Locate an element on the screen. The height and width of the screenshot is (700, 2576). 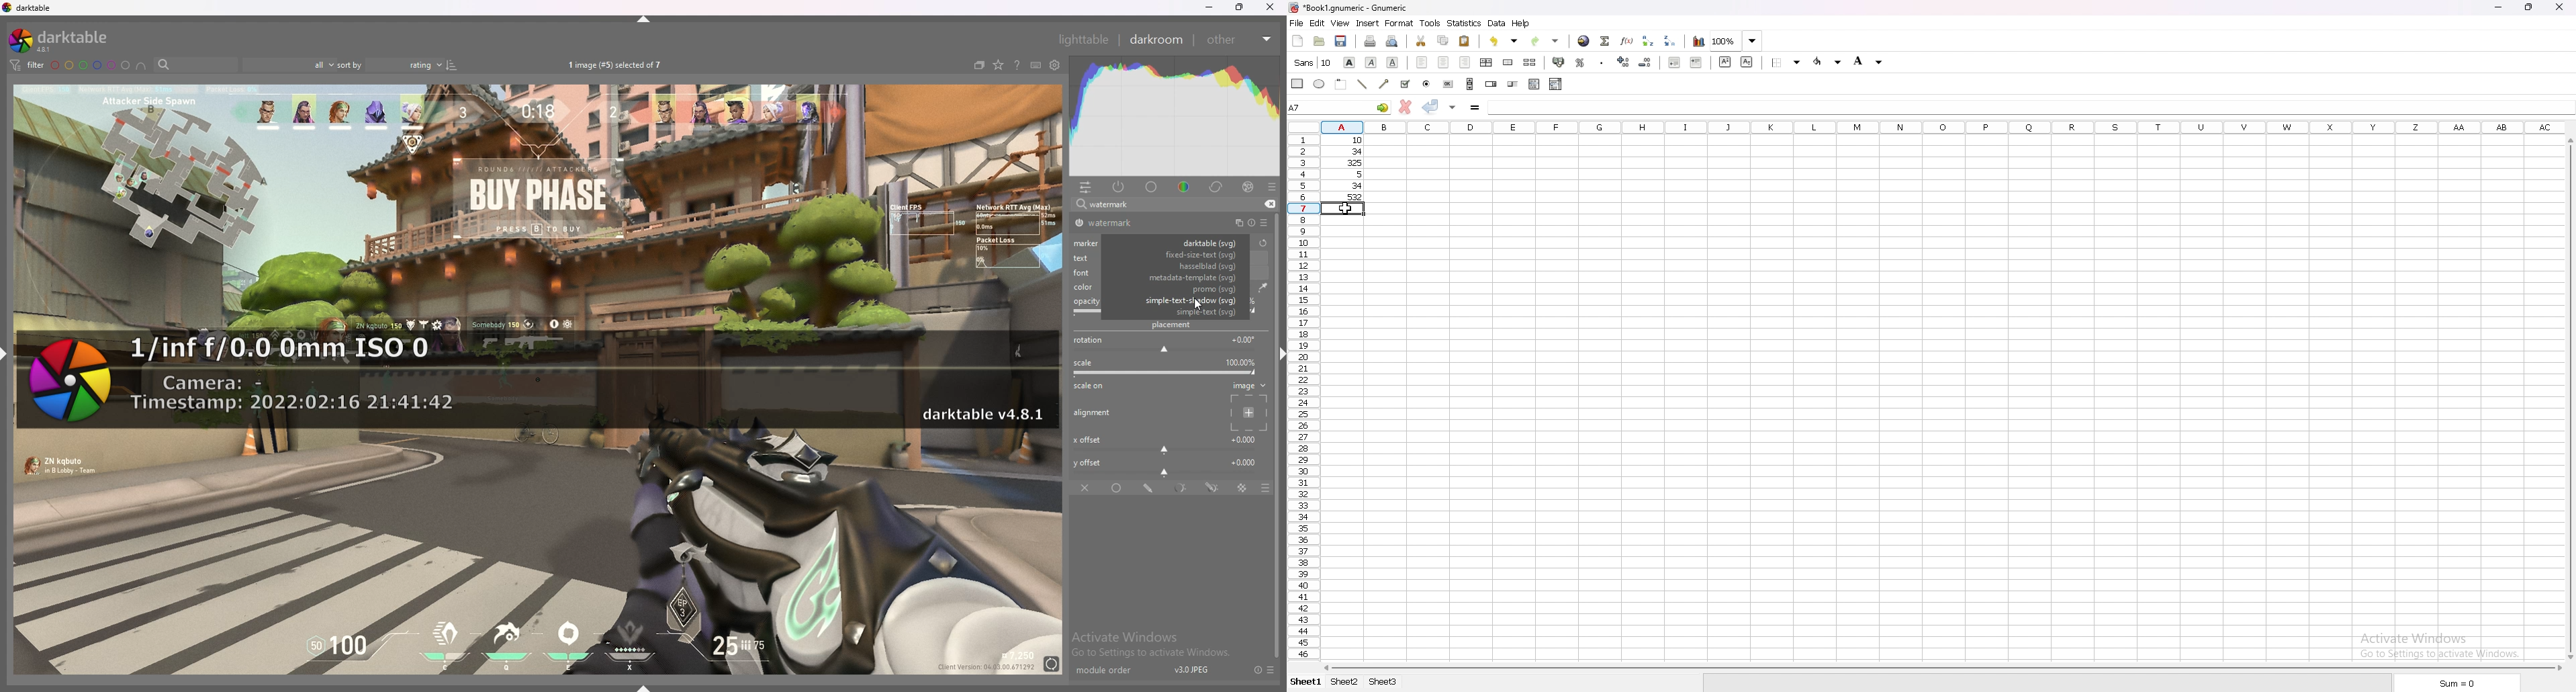
reset is located at coordinates (1251, 223).